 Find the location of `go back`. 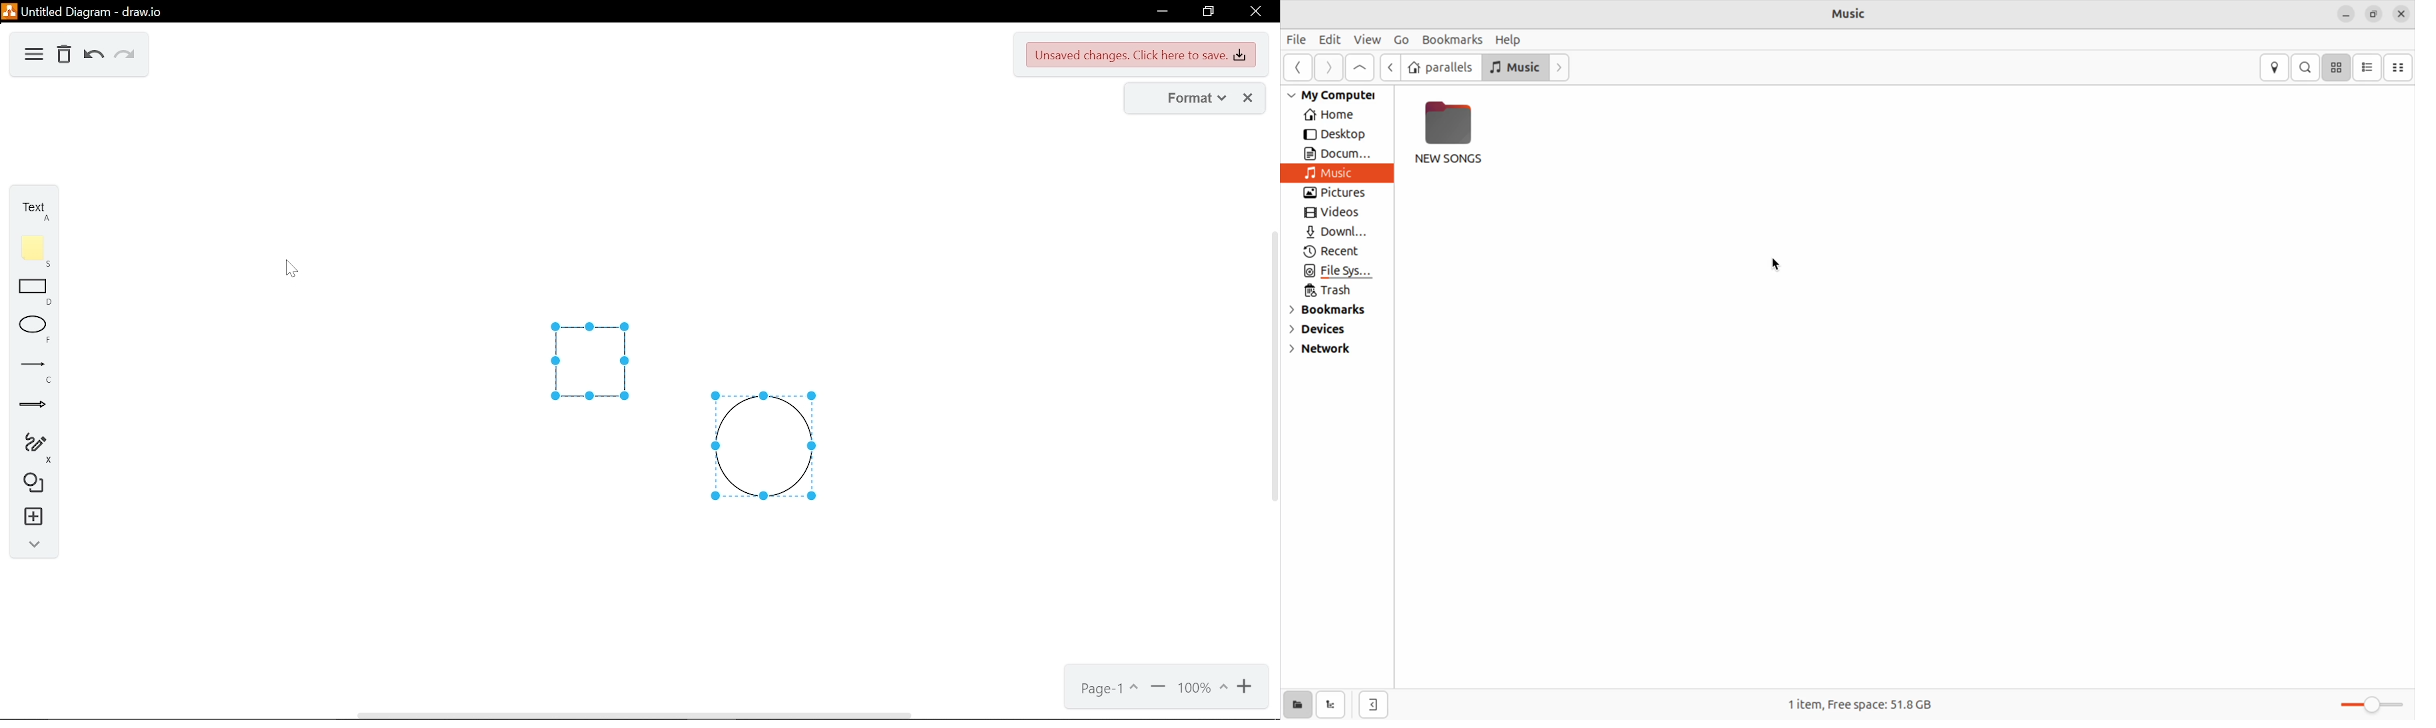

go back is located at coordinates (1300, 68).